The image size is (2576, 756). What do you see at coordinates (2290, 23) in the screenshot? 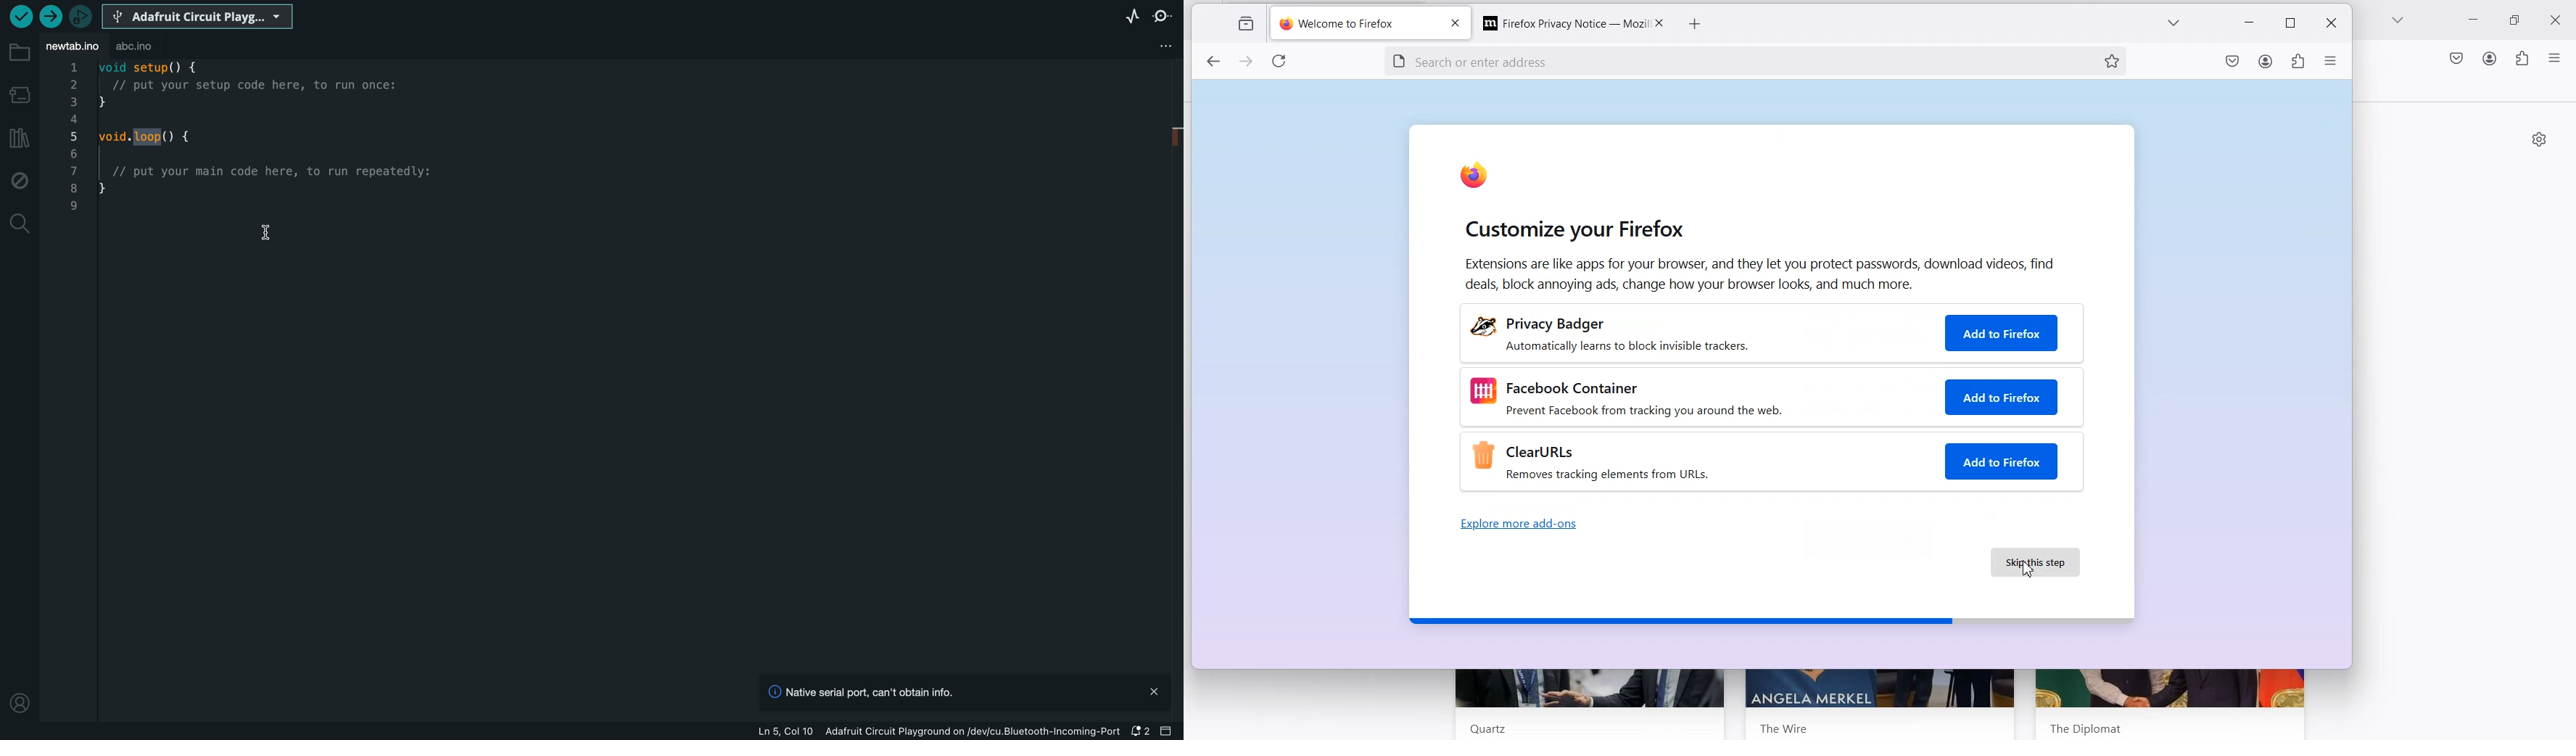
I see `restore down` at bounding box center [2290, 23].